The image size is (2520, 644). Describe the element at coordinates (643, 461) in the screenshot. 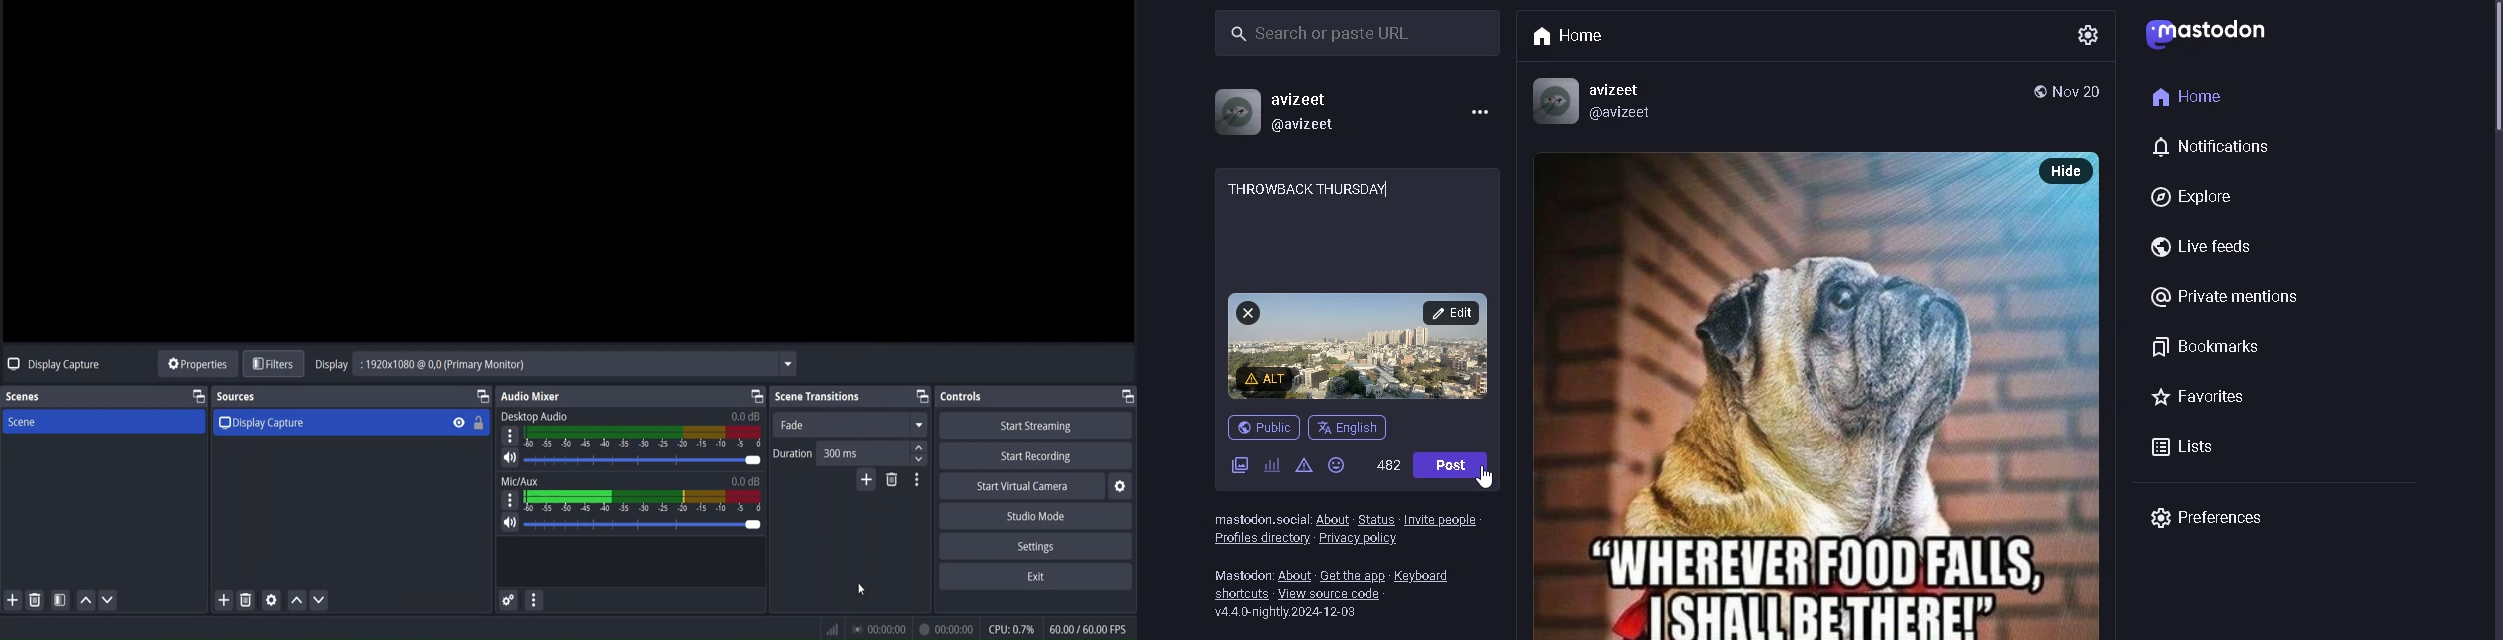

I see `volume bar` at that location.